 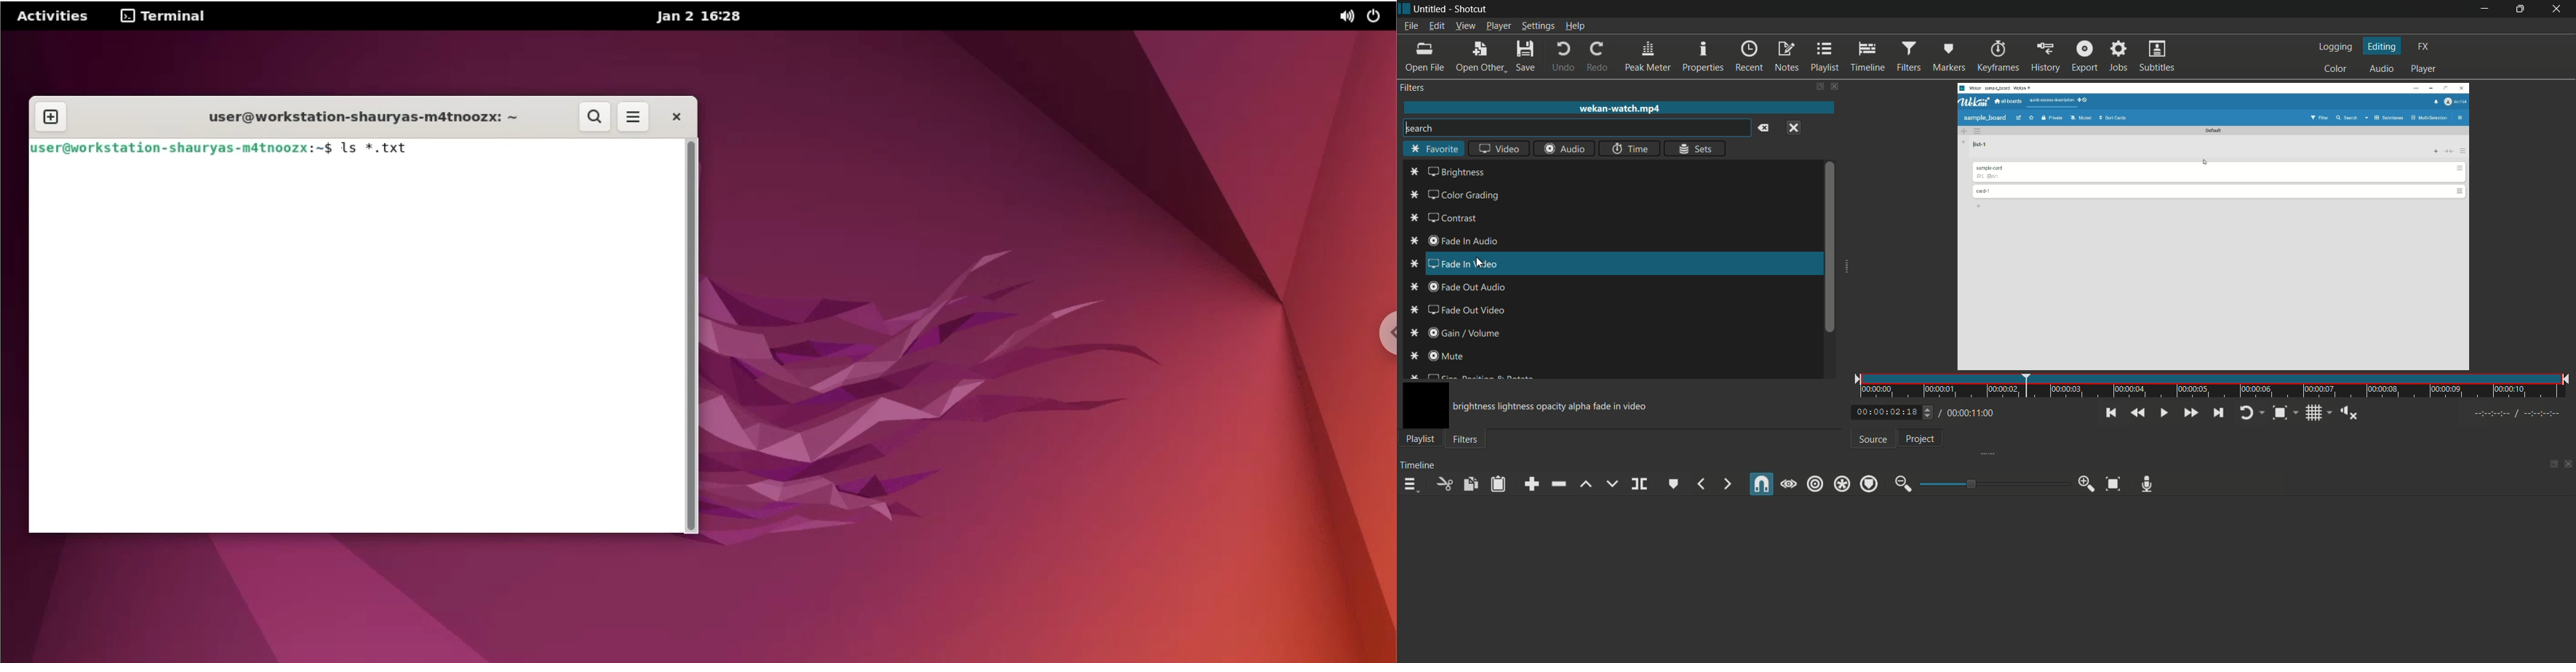 What do you see at coordinates (2146, 484) in the screenshot?
I see `record audio` at bounding box center [2146, 484].